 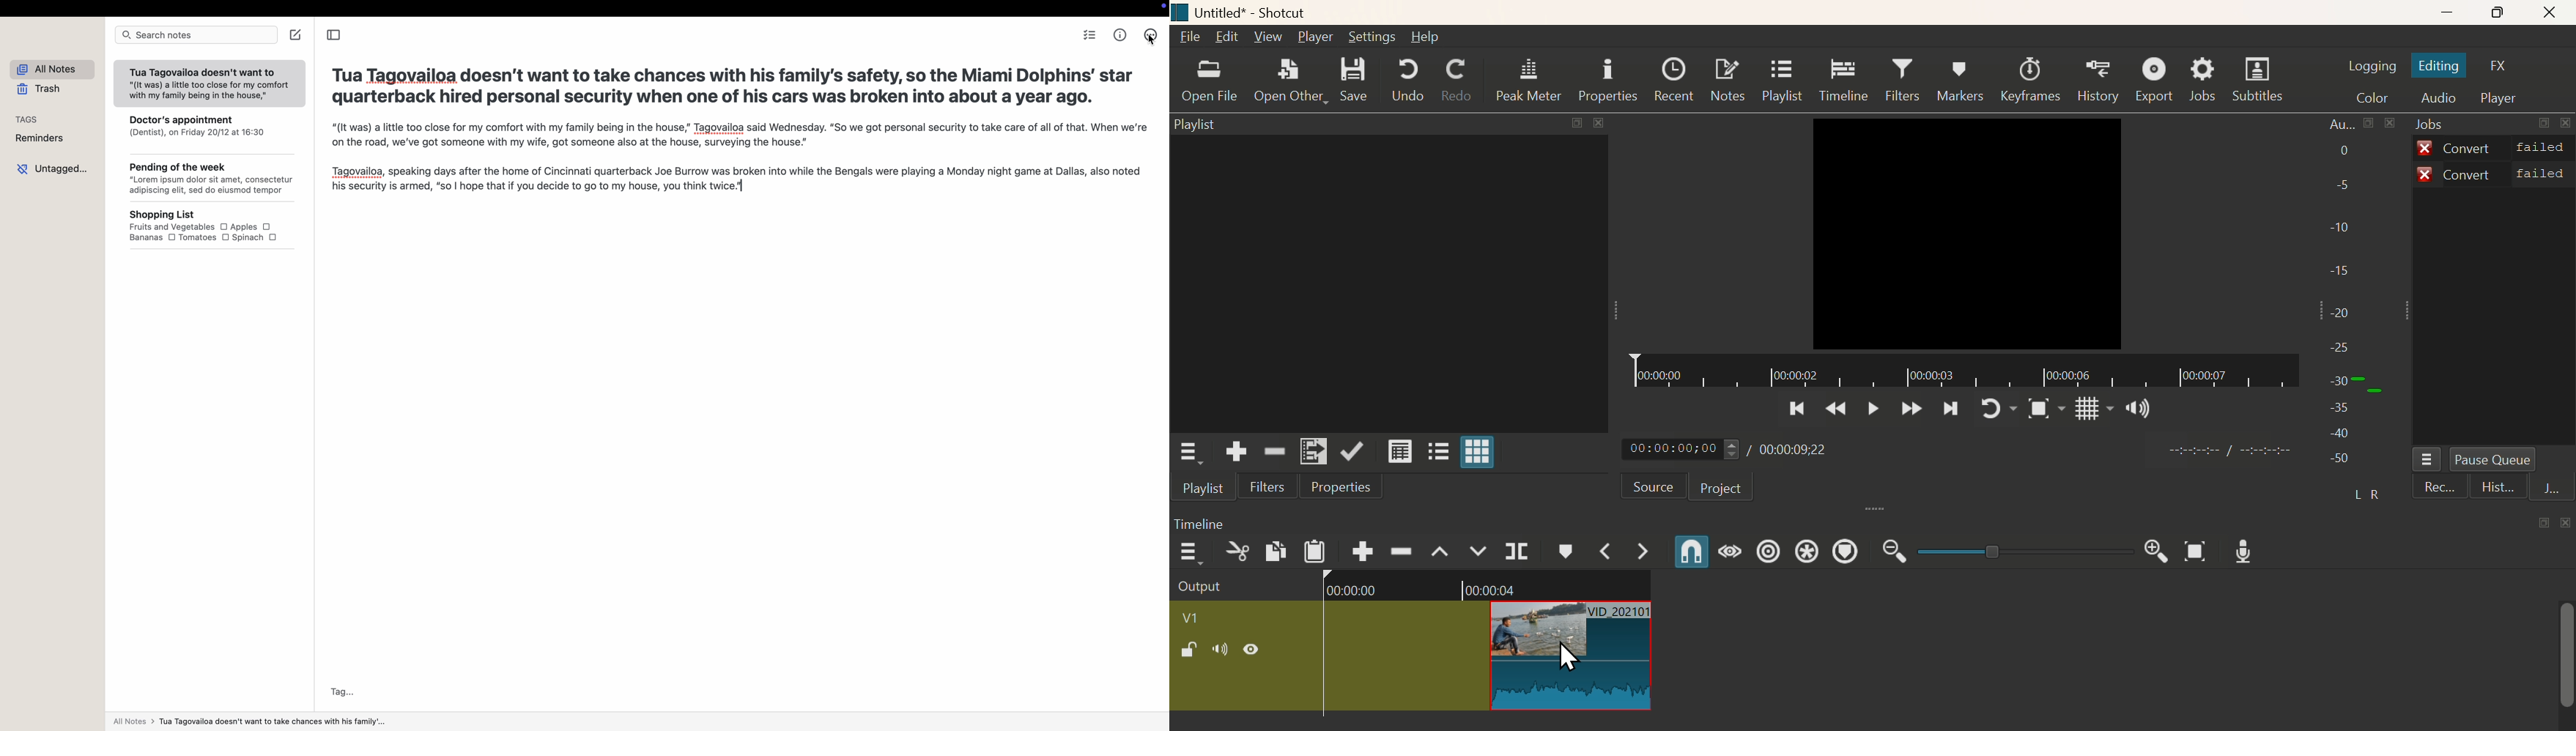 I want to click on Pending of the week
“Lorem ipsum dolor sit amet, consectetur
adipiscing elit, sed do eiusmod tempor, so click(x=212, y=180).